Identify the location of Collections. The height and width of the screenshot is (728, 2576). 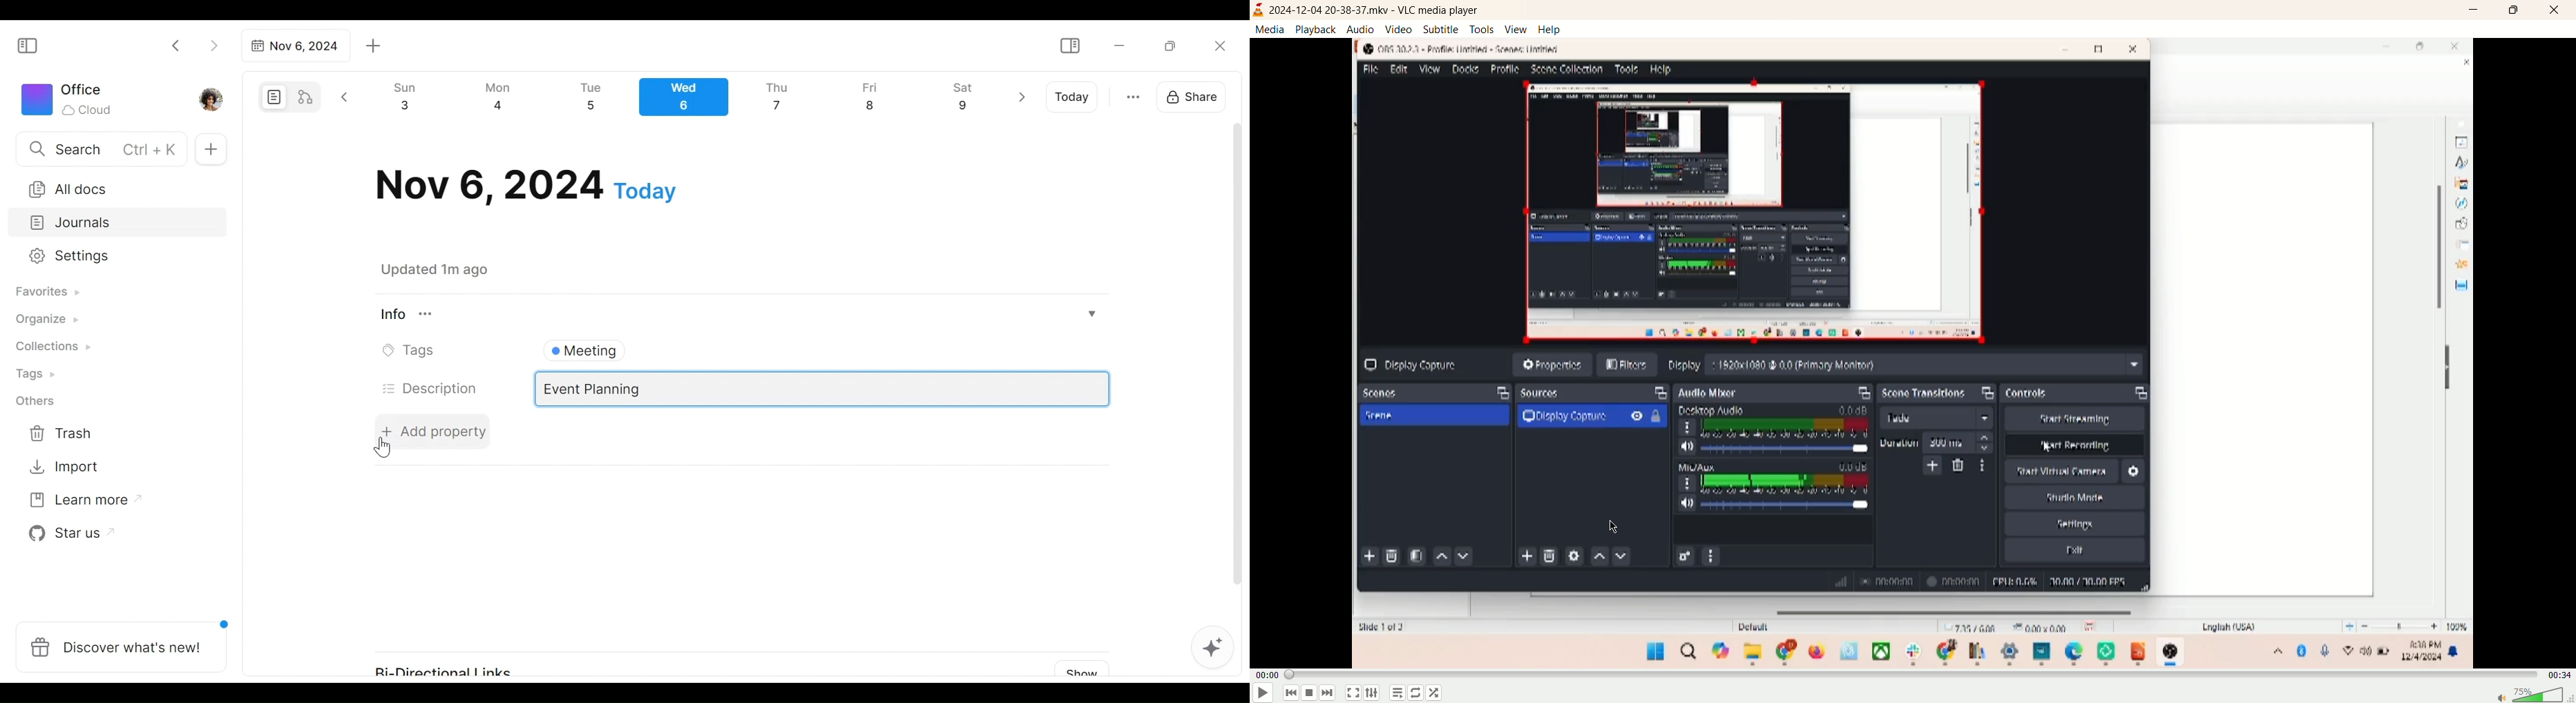
(51, 348).